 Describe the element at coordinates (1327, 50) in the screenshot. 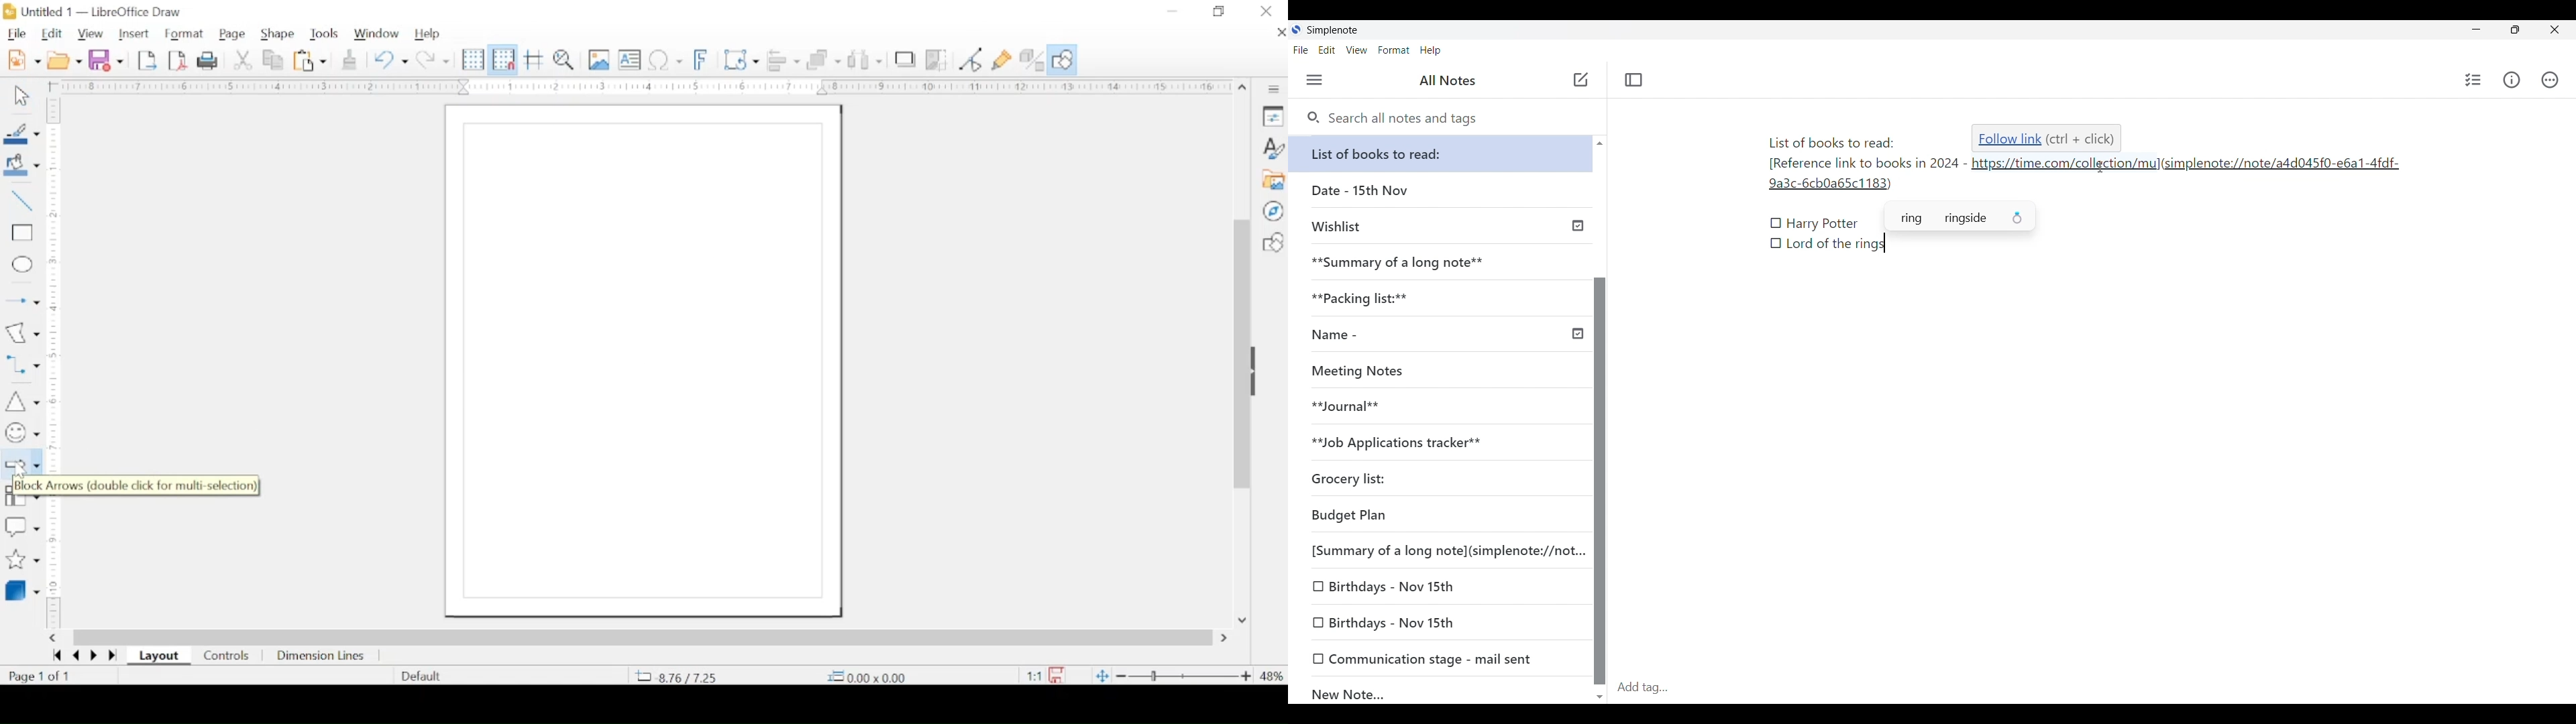

I see `Edit` at that location.